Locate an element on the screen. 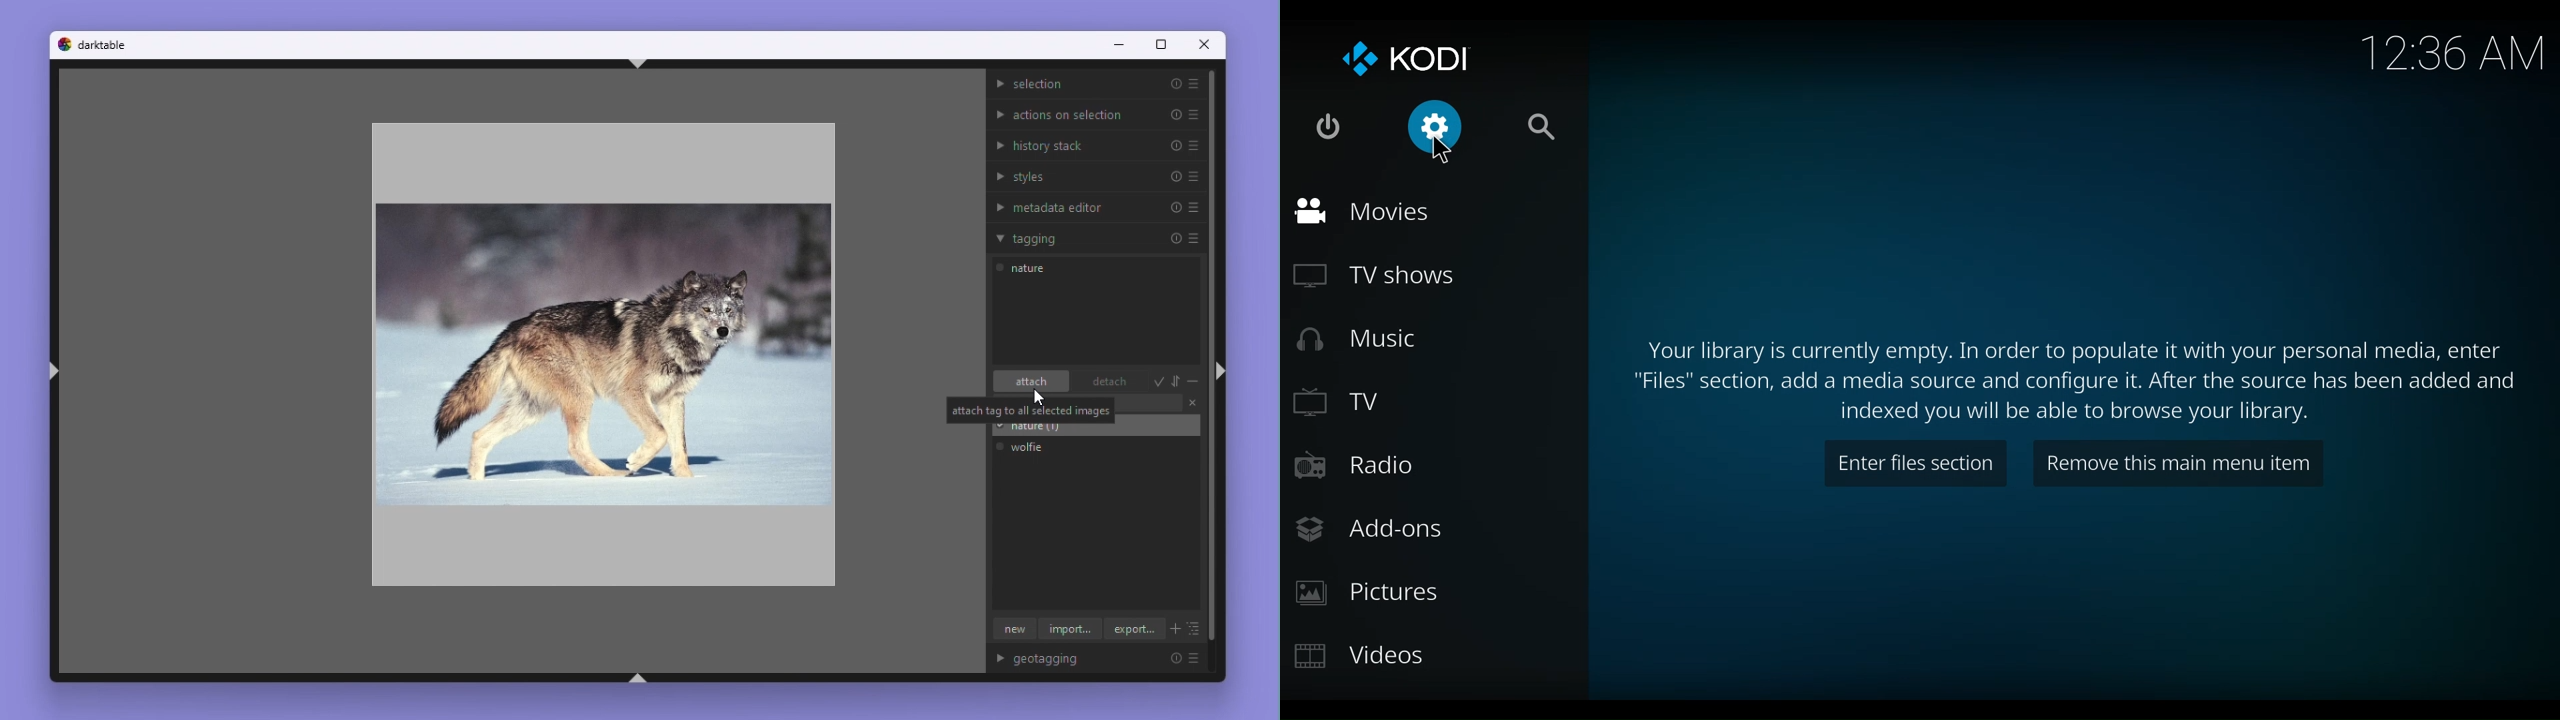 This screenshot has height=728, width=2576. Power options is located at coordinates (1329, 127).